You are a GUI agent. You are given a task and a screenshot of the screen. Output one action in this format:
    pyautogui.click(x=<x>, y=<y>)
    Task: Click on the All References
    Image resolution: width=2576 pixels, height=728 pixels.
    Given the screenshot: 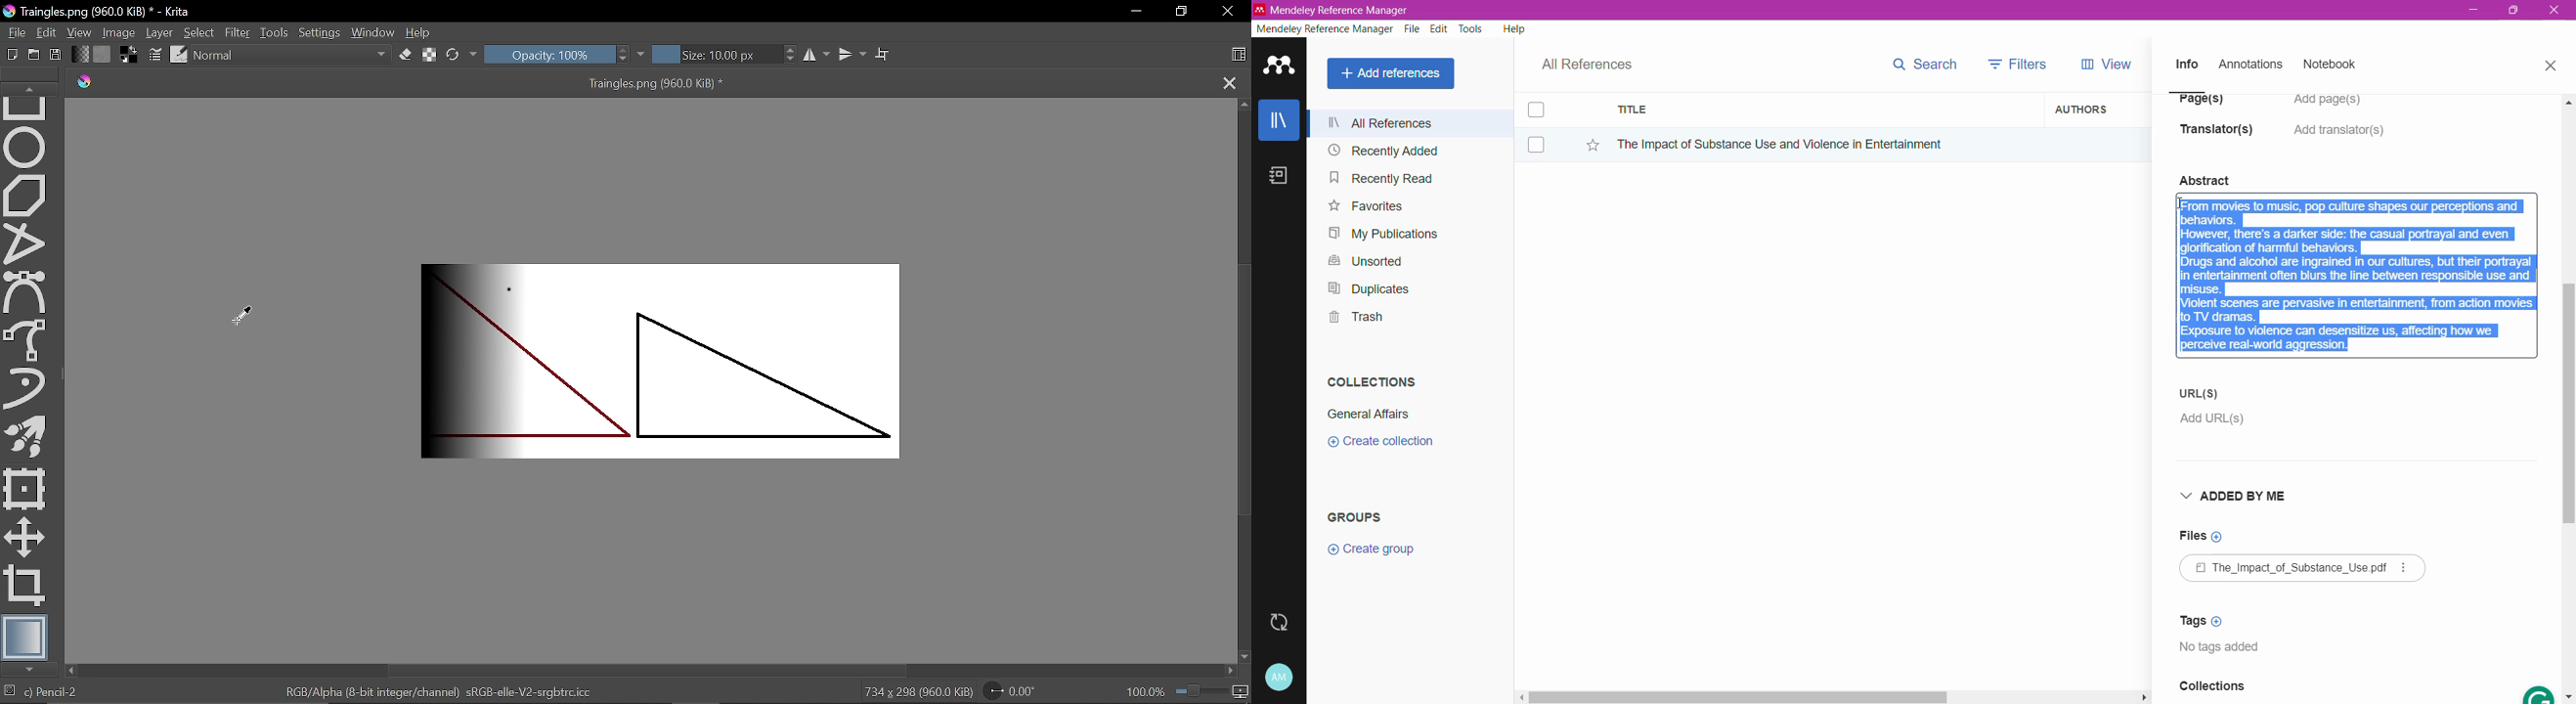 What is the action you would take?
    pyautogui.click(x=1409, y=123)
    